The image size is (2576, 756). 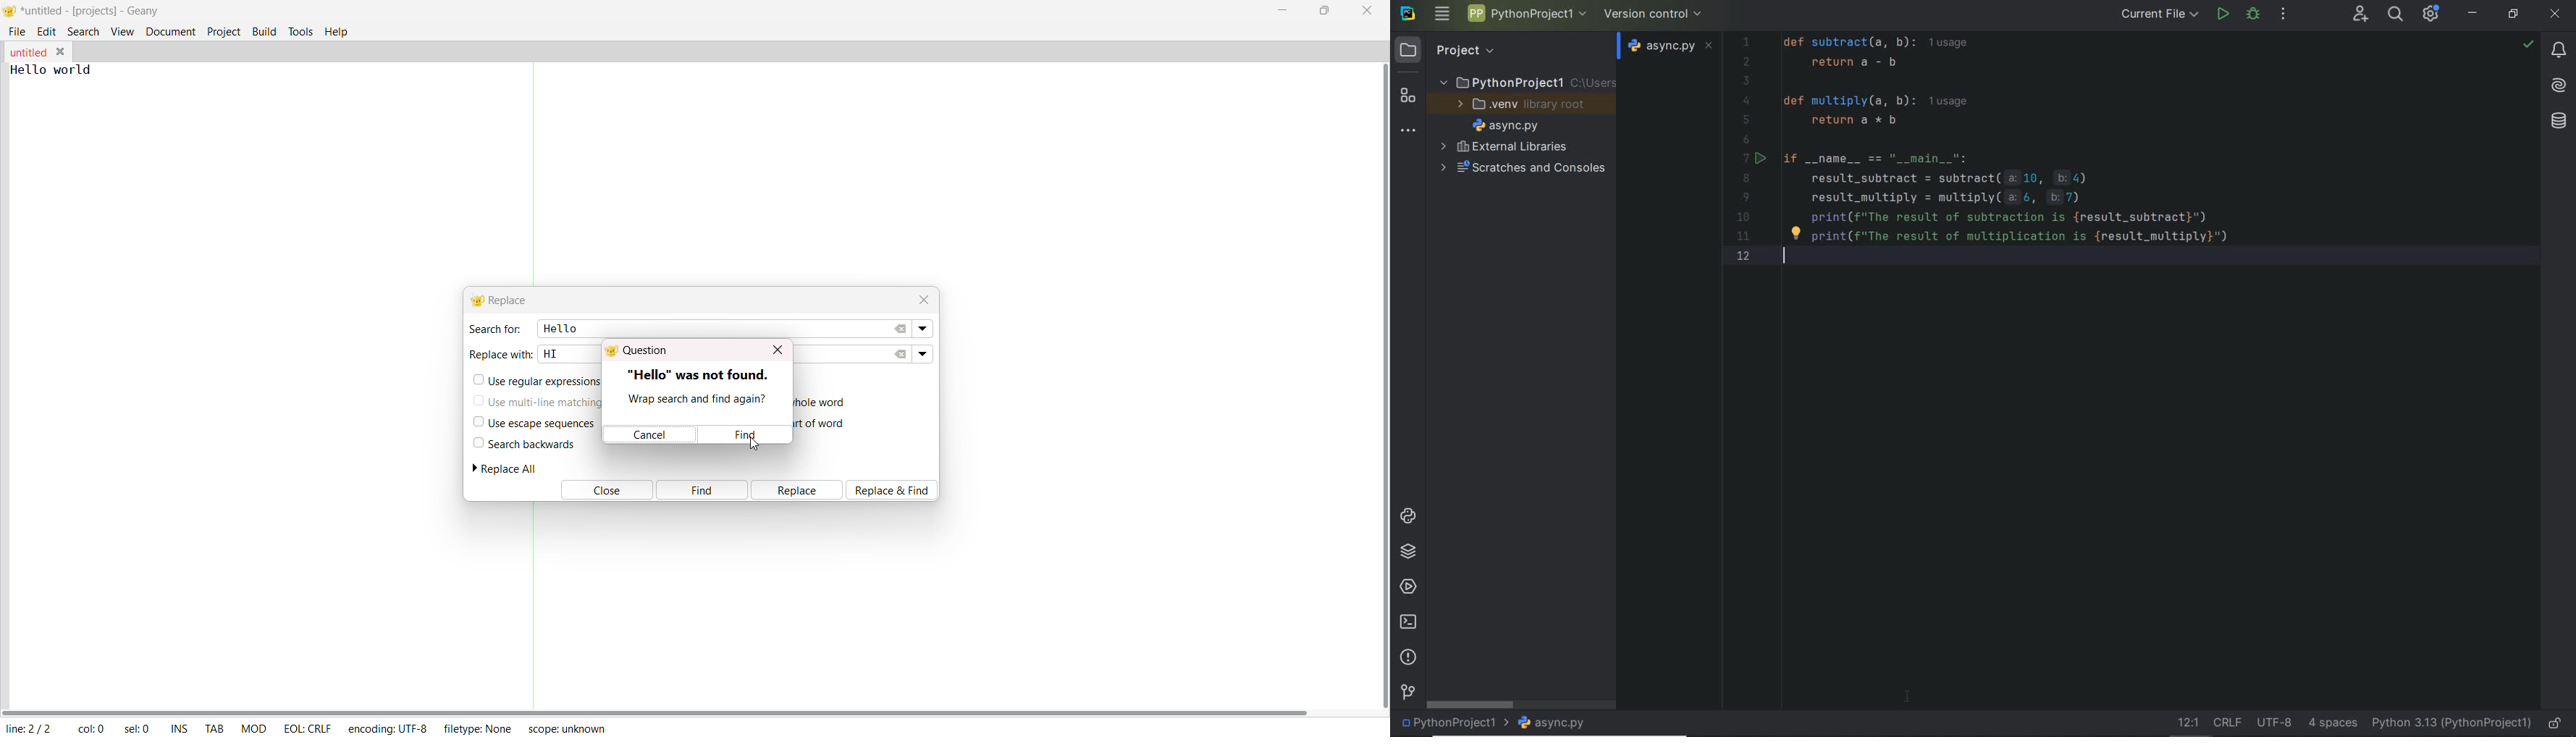 I want to click on cursor, so click(x=752, y=444).